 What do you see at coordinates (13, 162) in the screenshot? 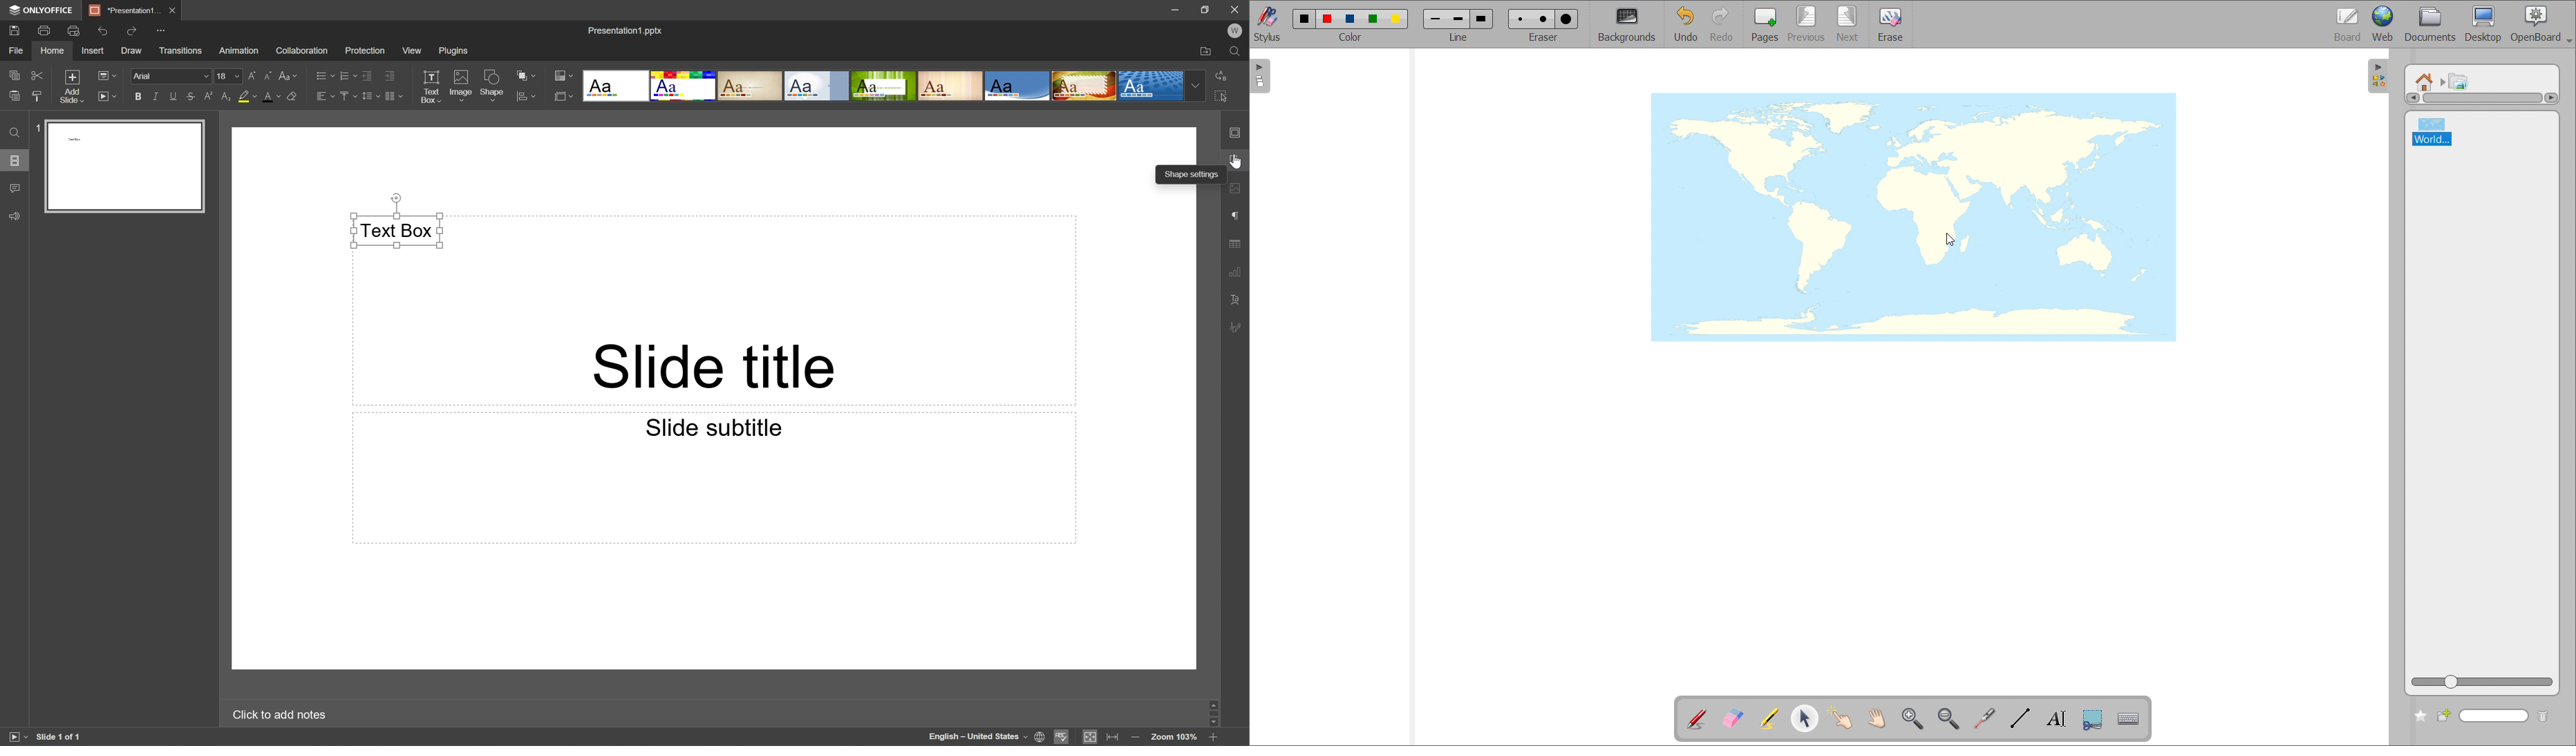
I see `Slides` at bounding box center [13, 162].